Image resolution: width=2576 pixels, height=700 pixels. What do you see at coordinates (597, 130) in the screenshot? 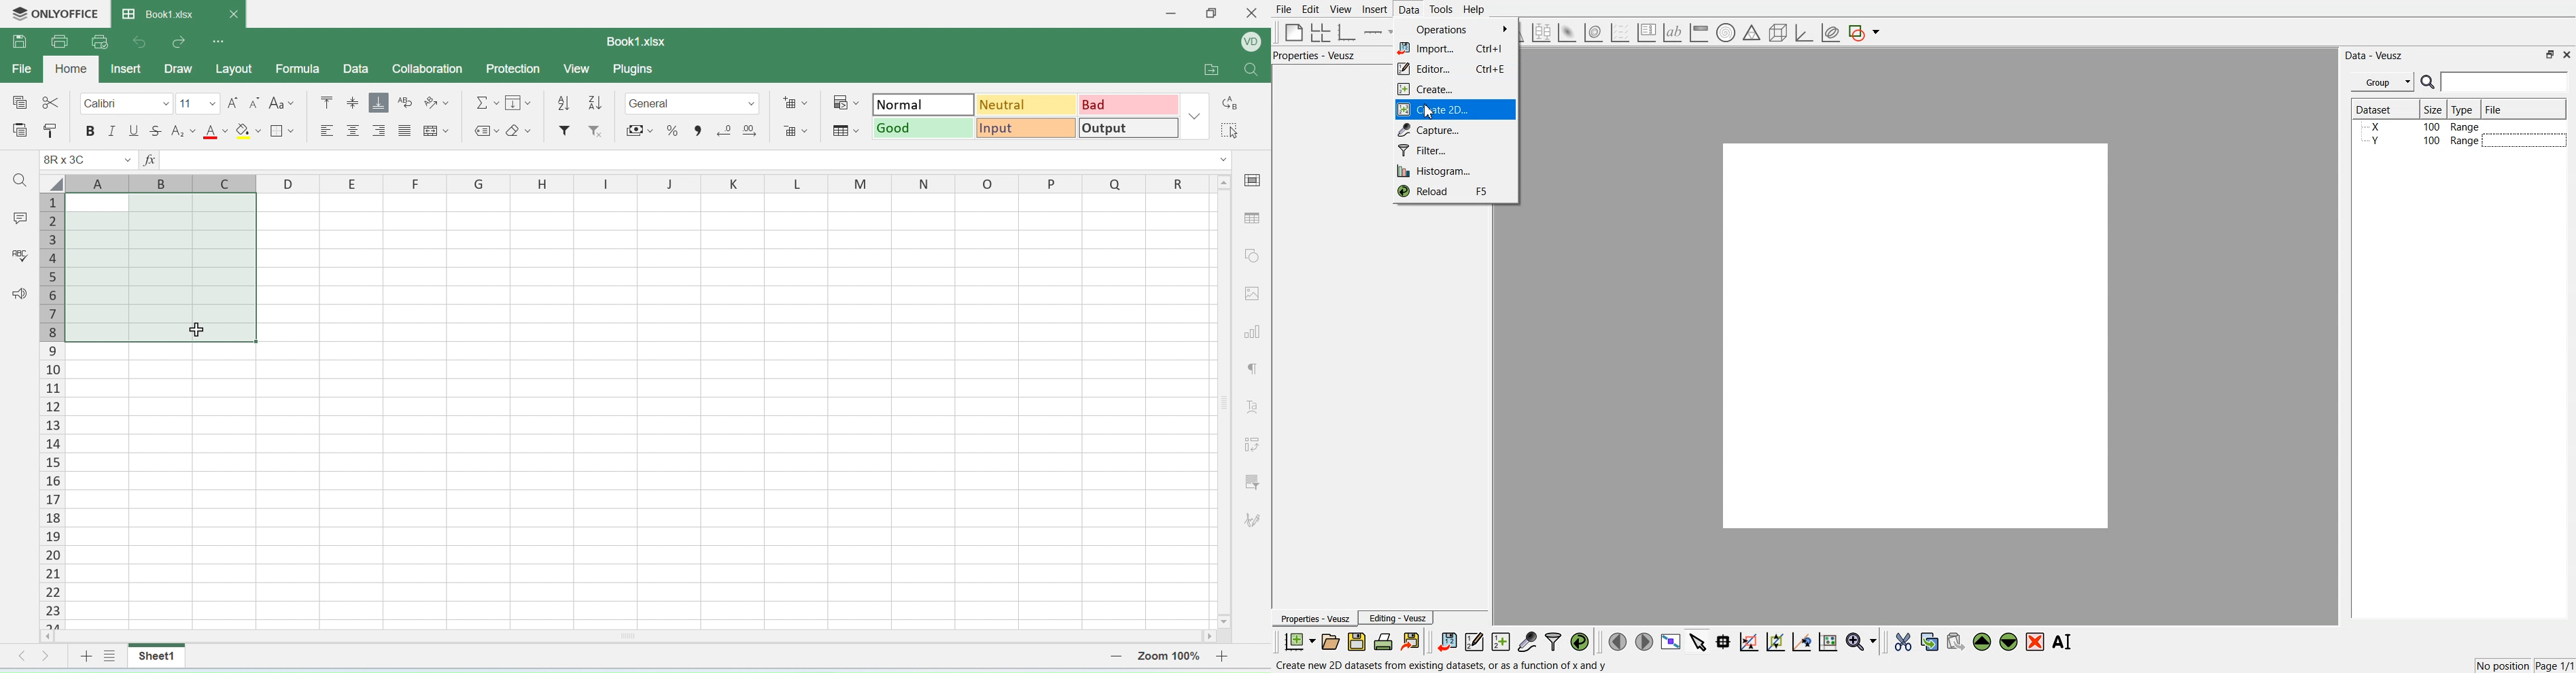
I see `remove filter` at bounding box center [597, 130].